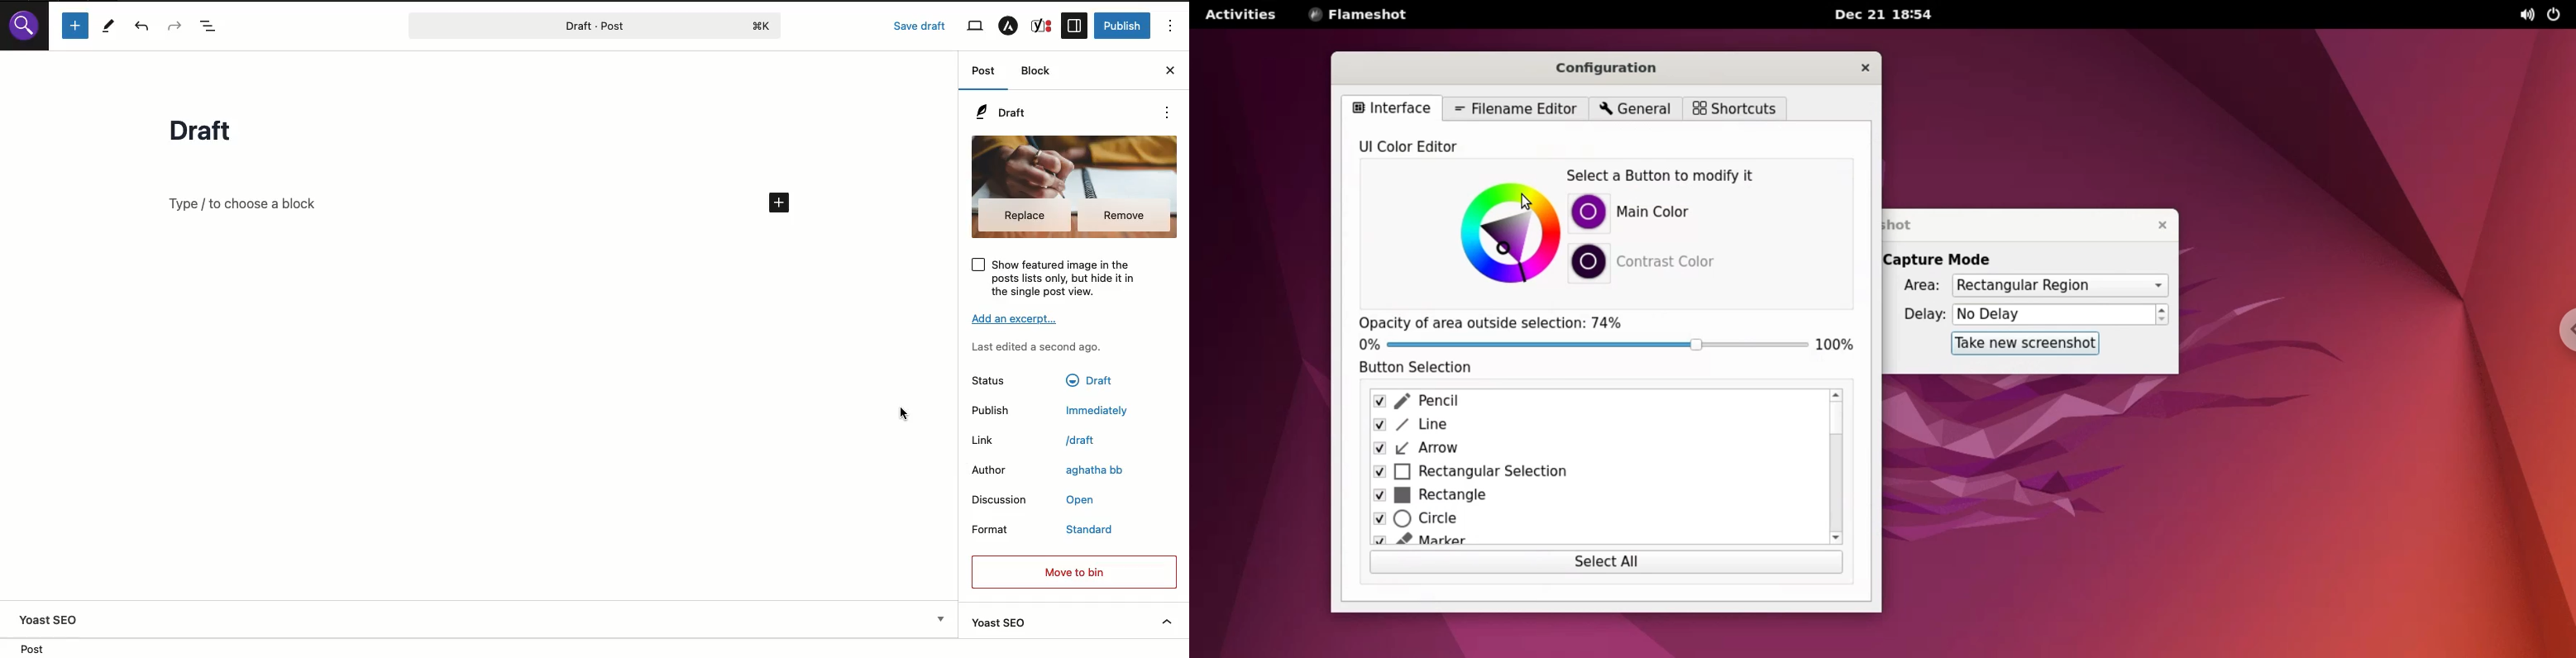 The width and height of the screenshot is (2576, 672). I want to click on Astra, so click(1009, 28).